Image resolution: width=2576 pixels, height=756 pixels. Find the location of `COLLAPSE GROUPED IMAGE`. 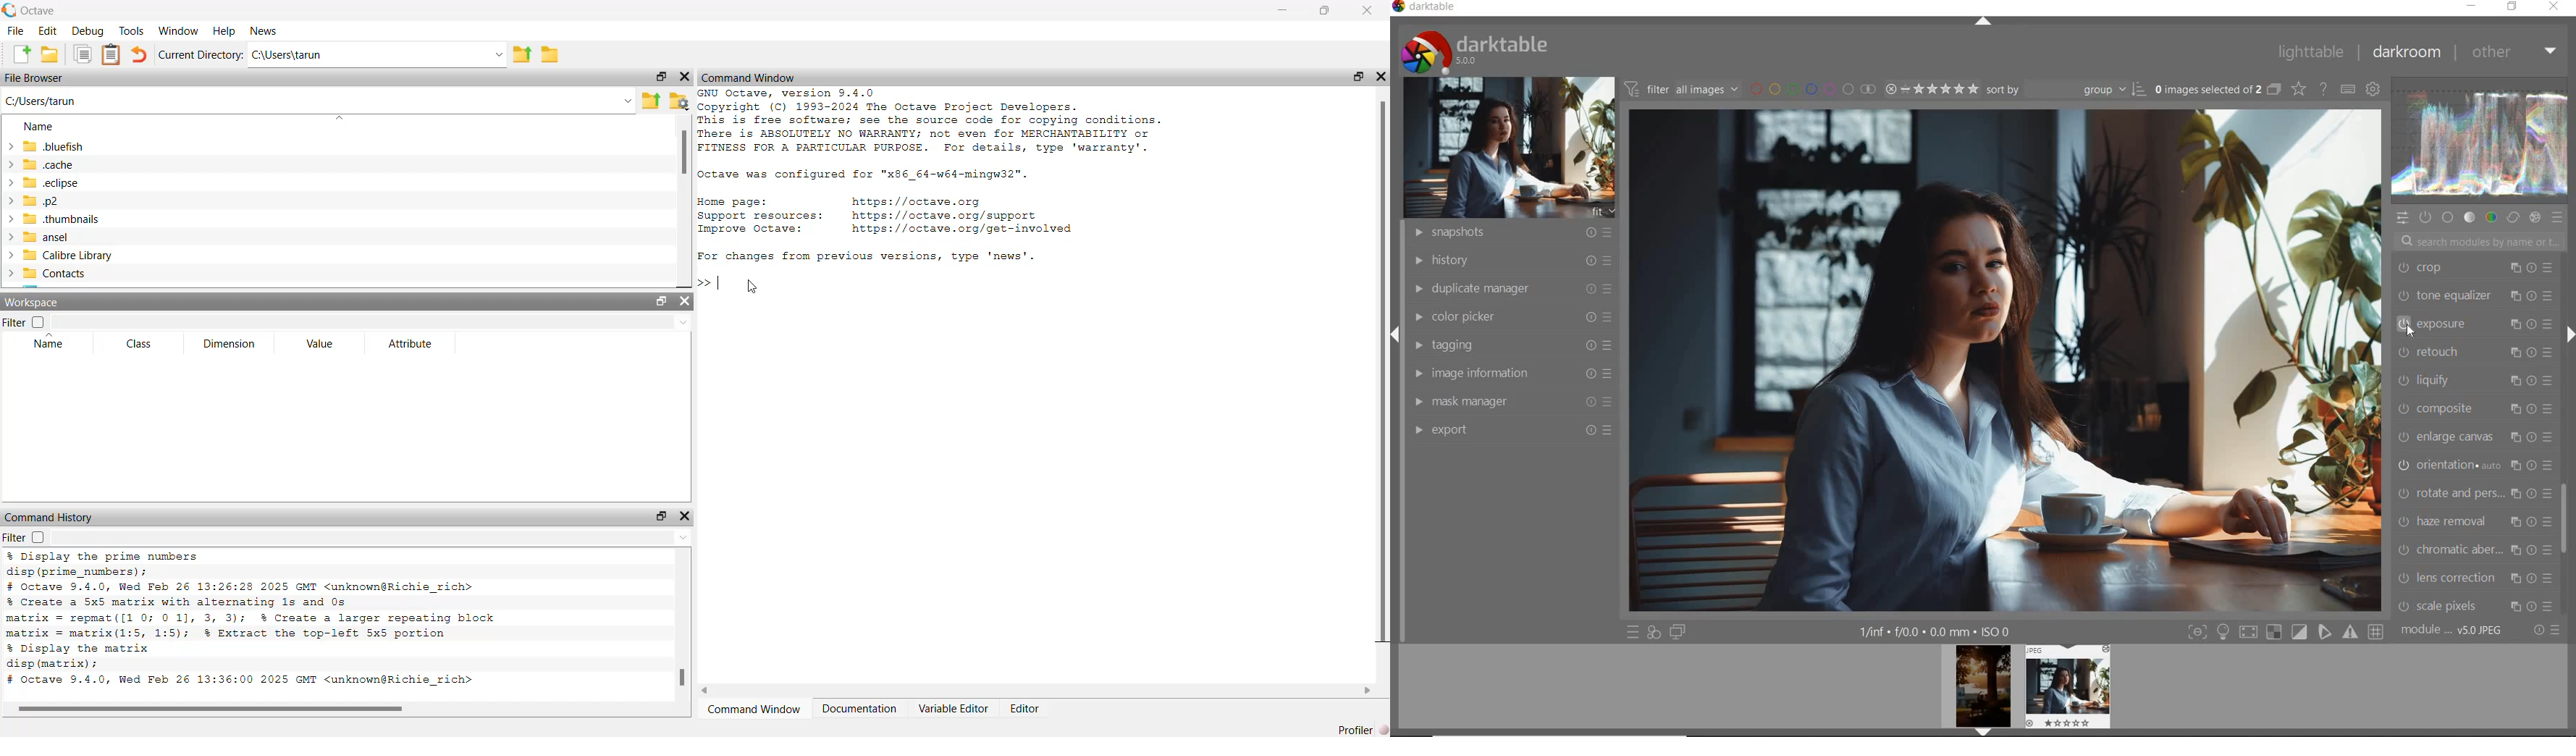

COLLAPSE GROUPED IMAGE is located at coordinates (2273, 90).